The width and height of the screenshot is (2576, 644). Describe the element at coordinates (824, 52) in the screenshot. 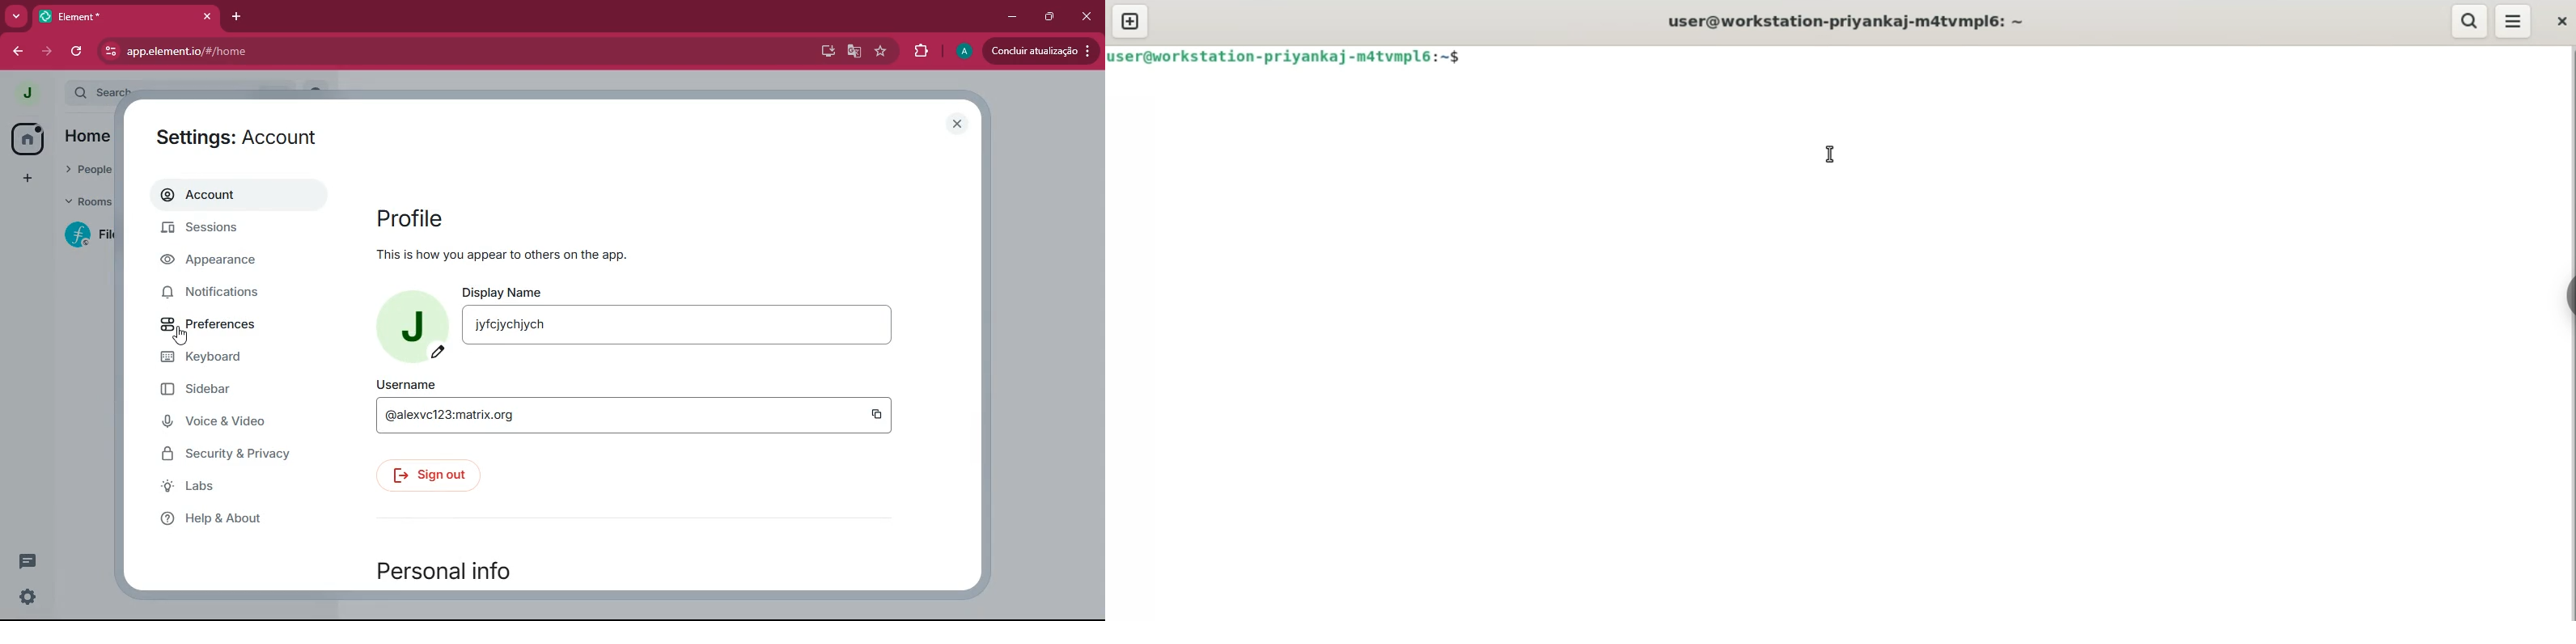

I see `desktop` at that location.